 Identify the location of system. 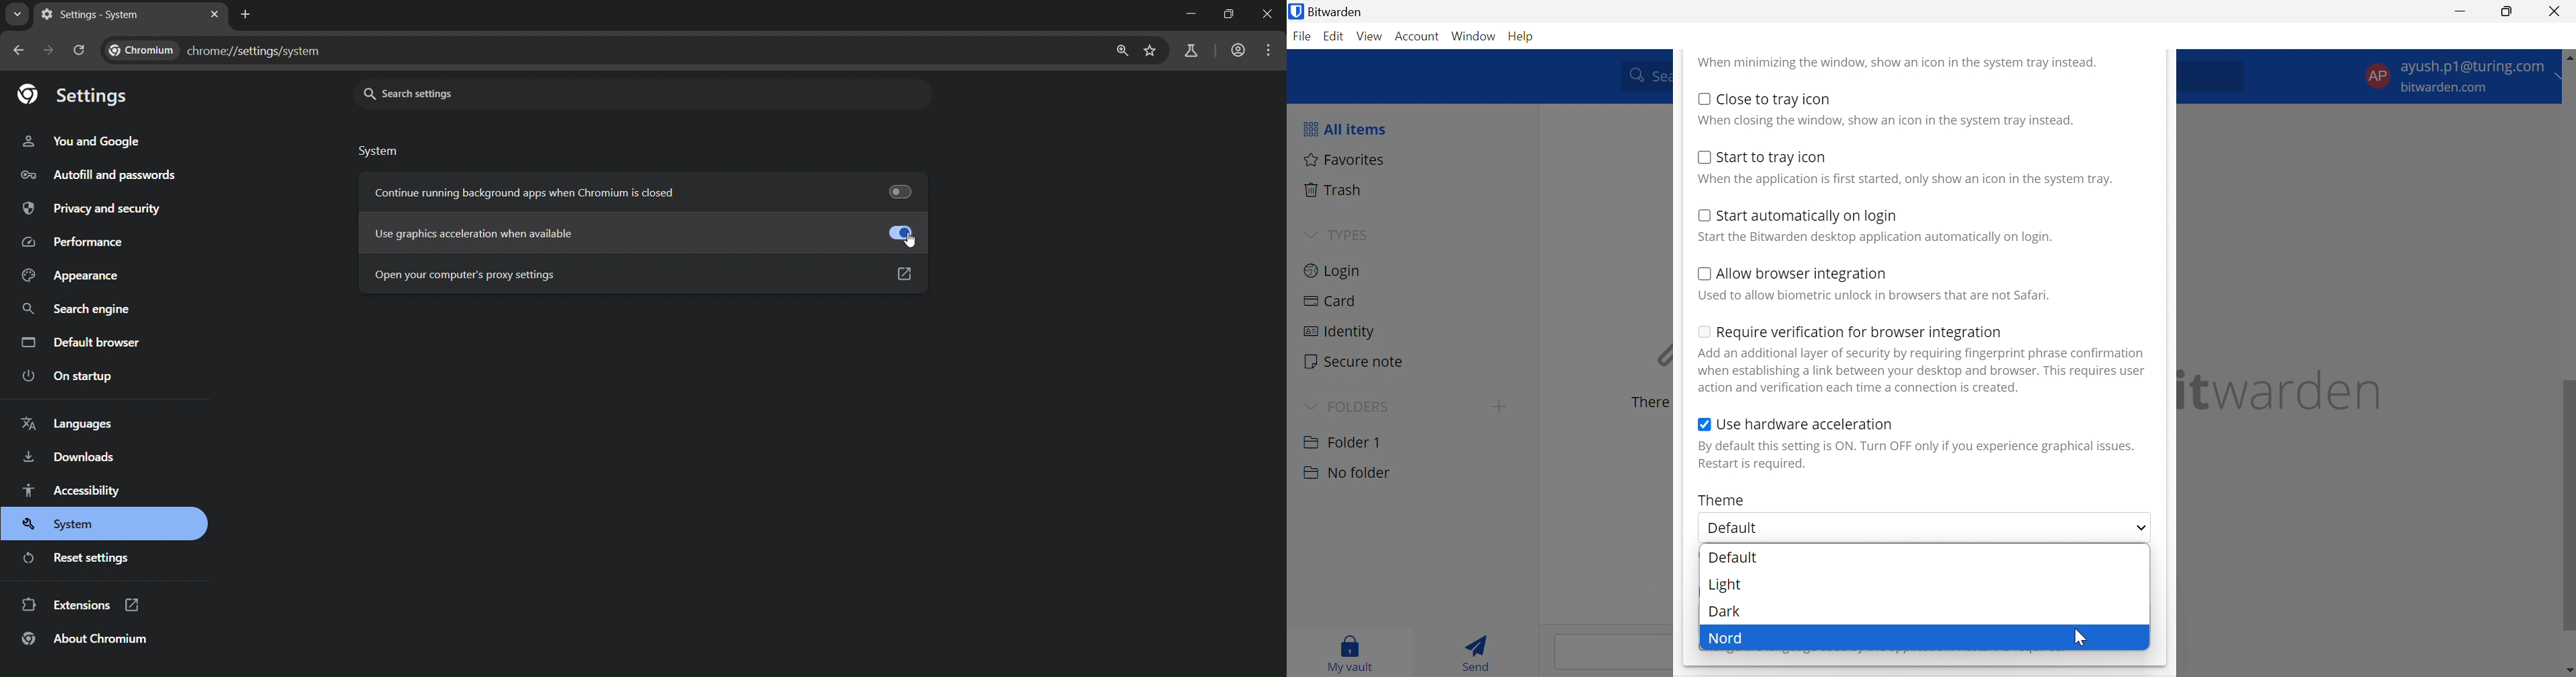
(64, 523).